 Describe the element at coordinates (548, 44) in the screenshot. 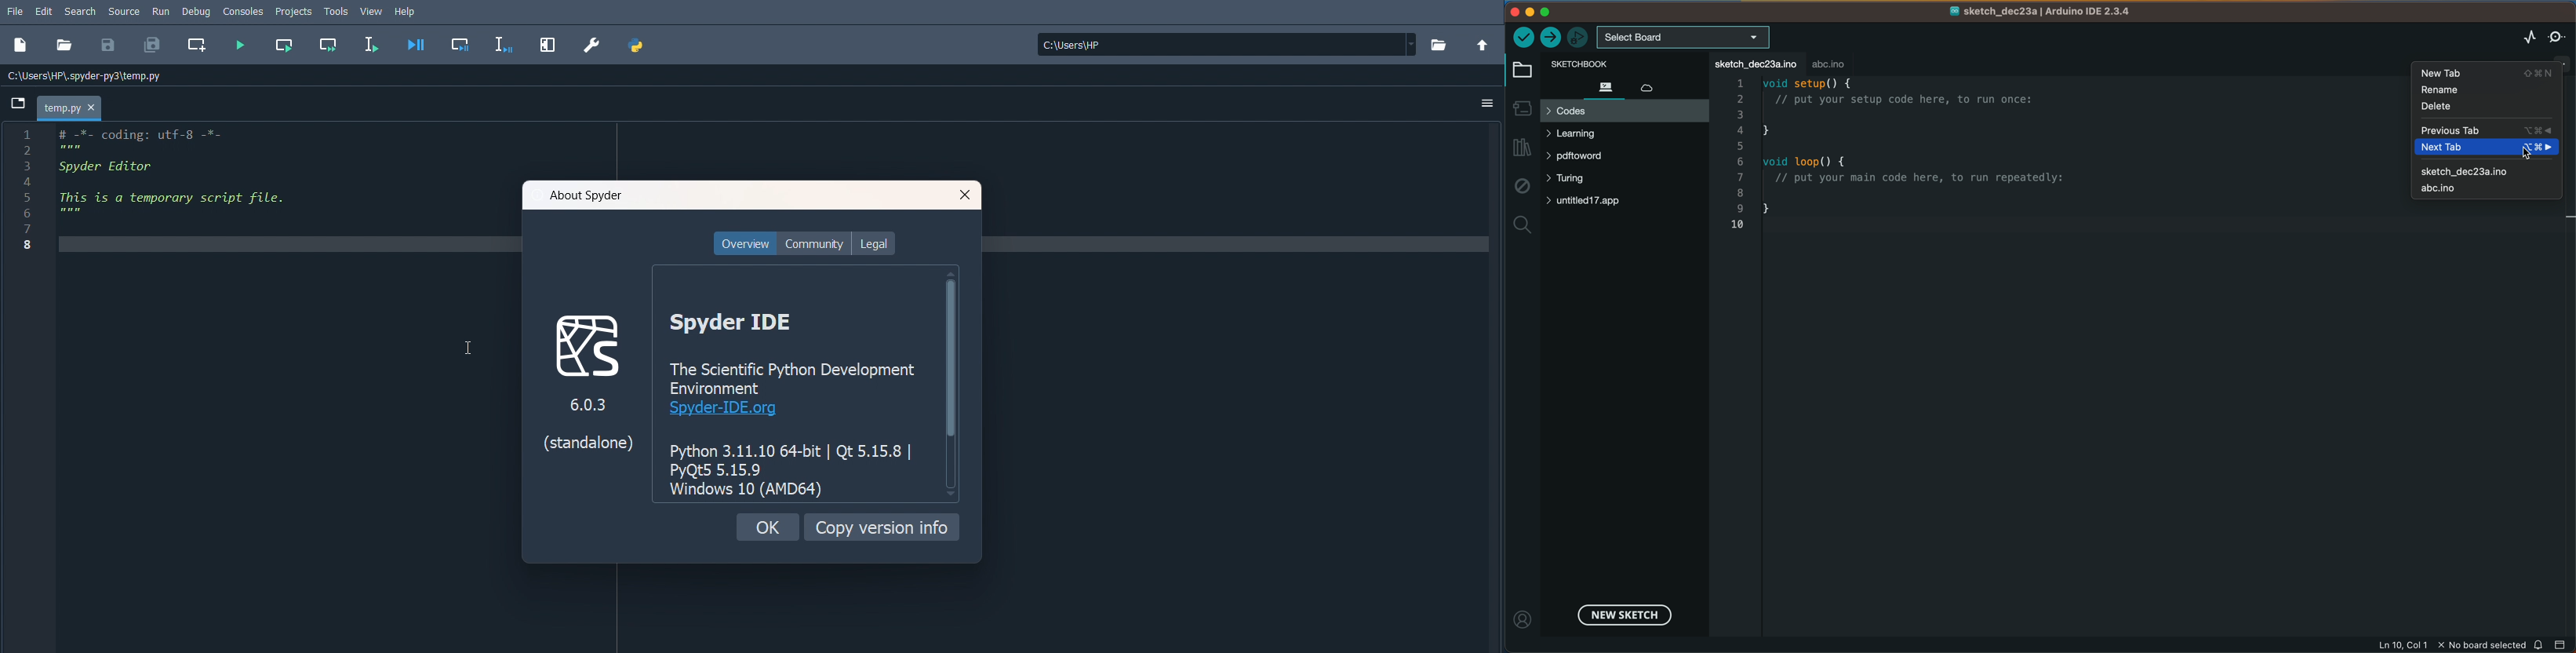

I see `Maximize current pane` at that location.